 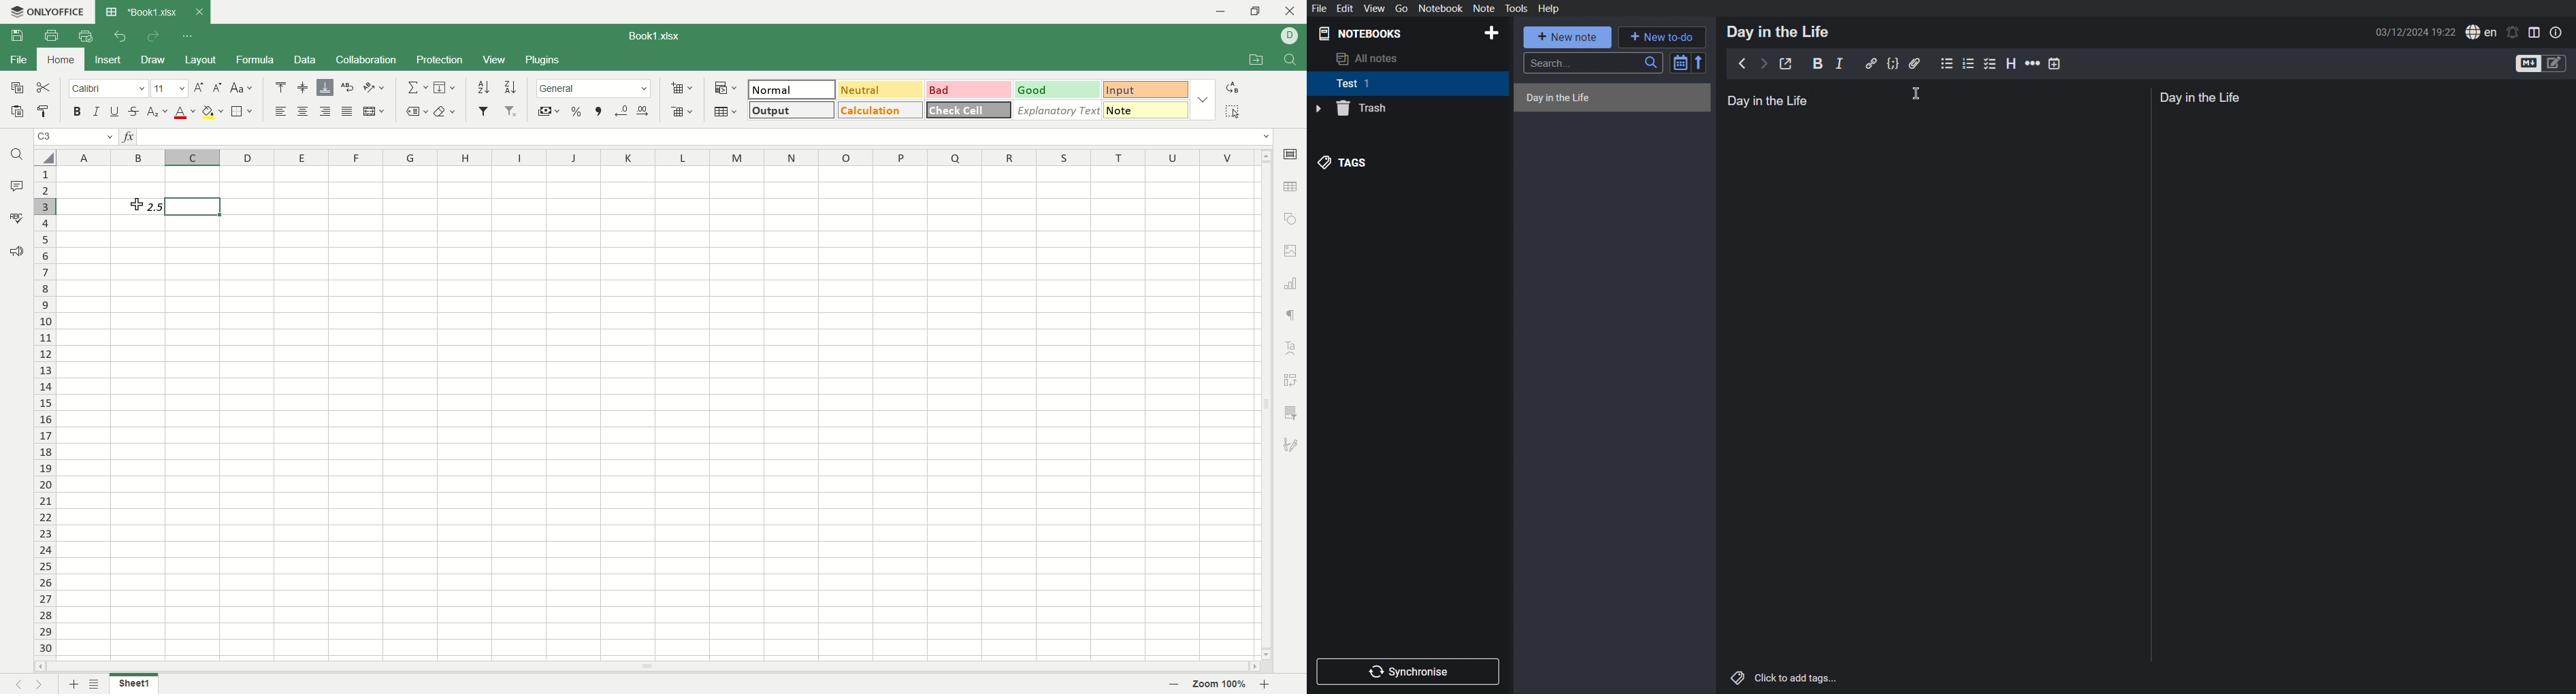 I want to click on table, so click(x=726, y=113).